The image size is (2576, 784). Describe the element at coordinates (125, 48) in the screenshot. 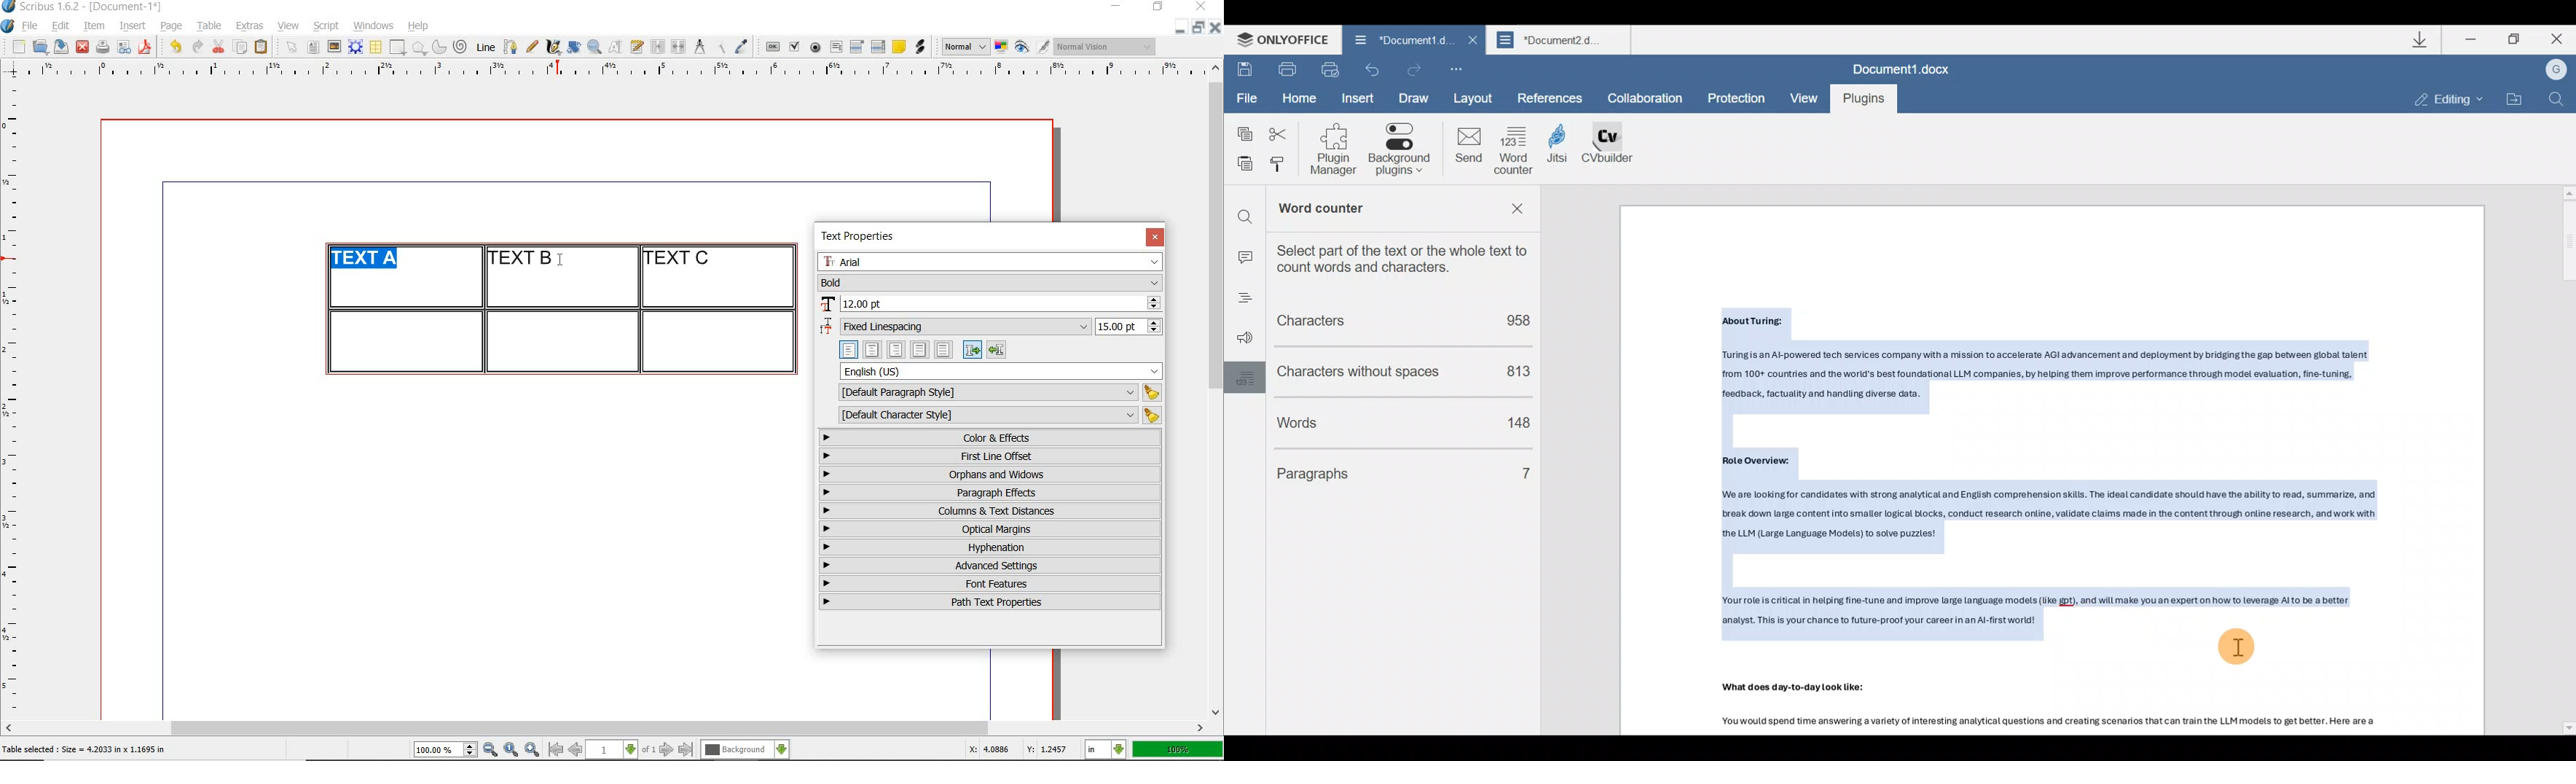

I see `preflight verifier` at that location.